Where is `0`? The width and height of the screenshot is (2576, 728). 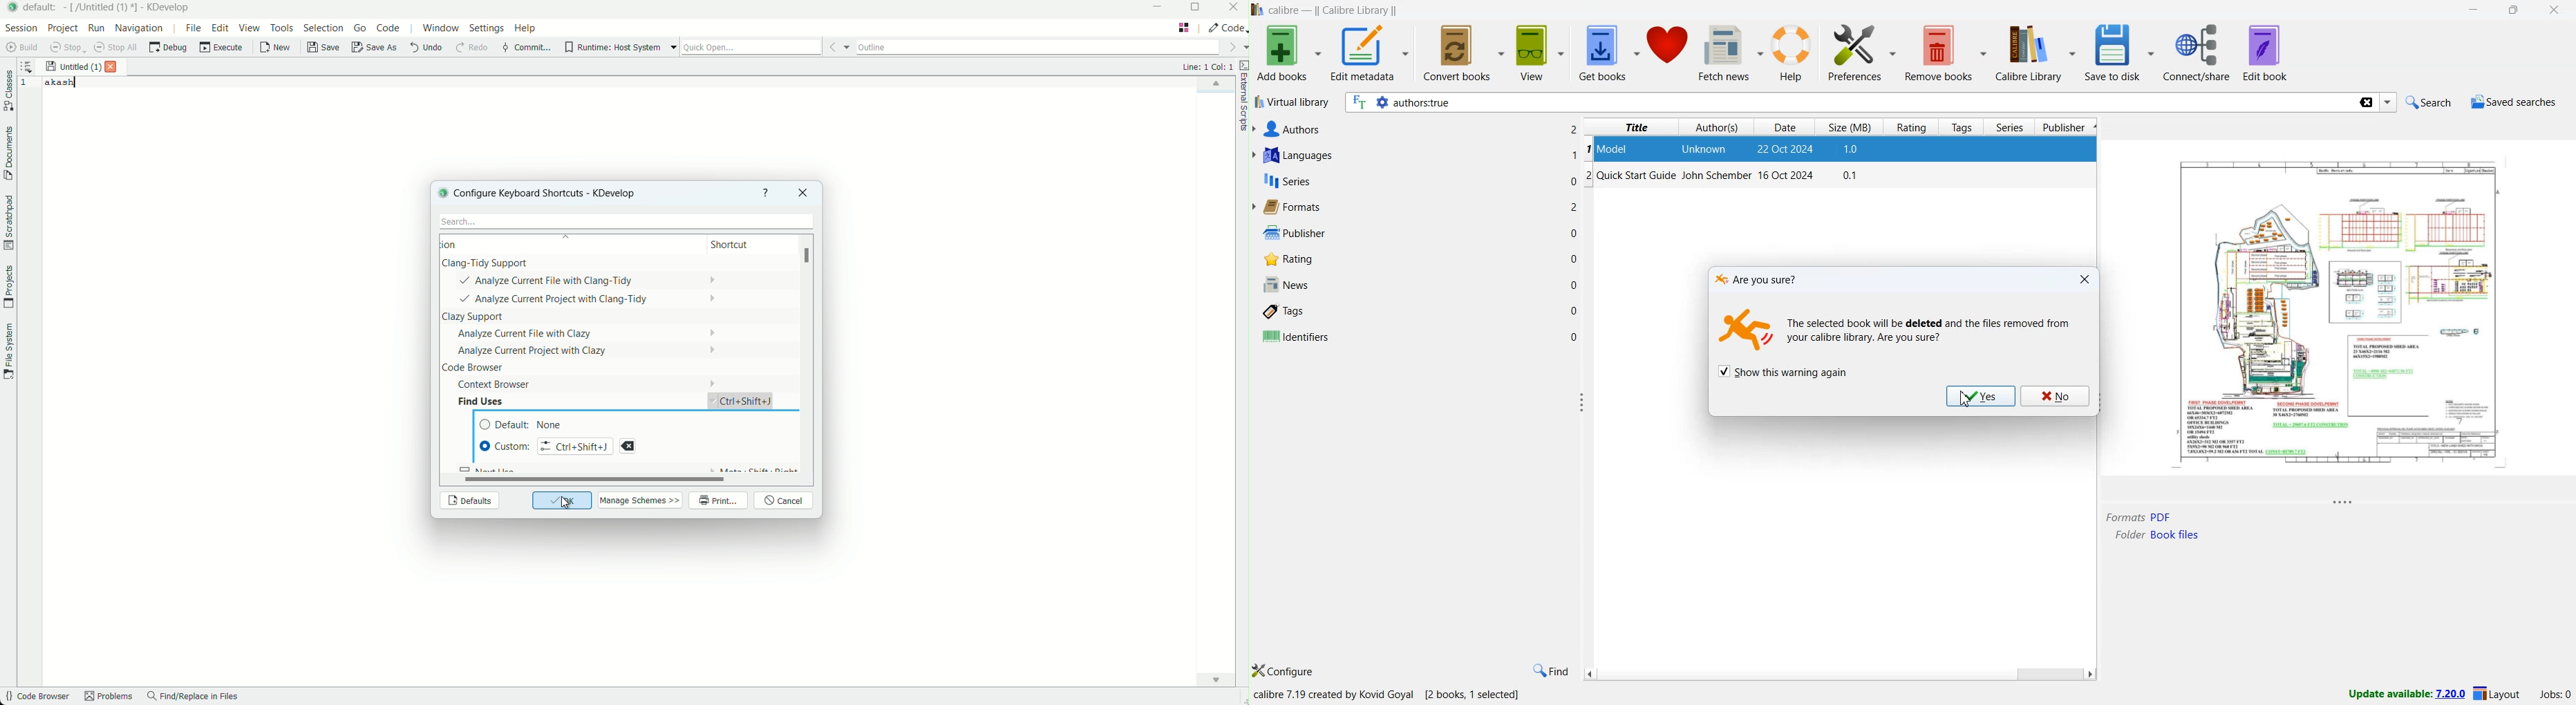 0 is located at coordinates (1572, 180).